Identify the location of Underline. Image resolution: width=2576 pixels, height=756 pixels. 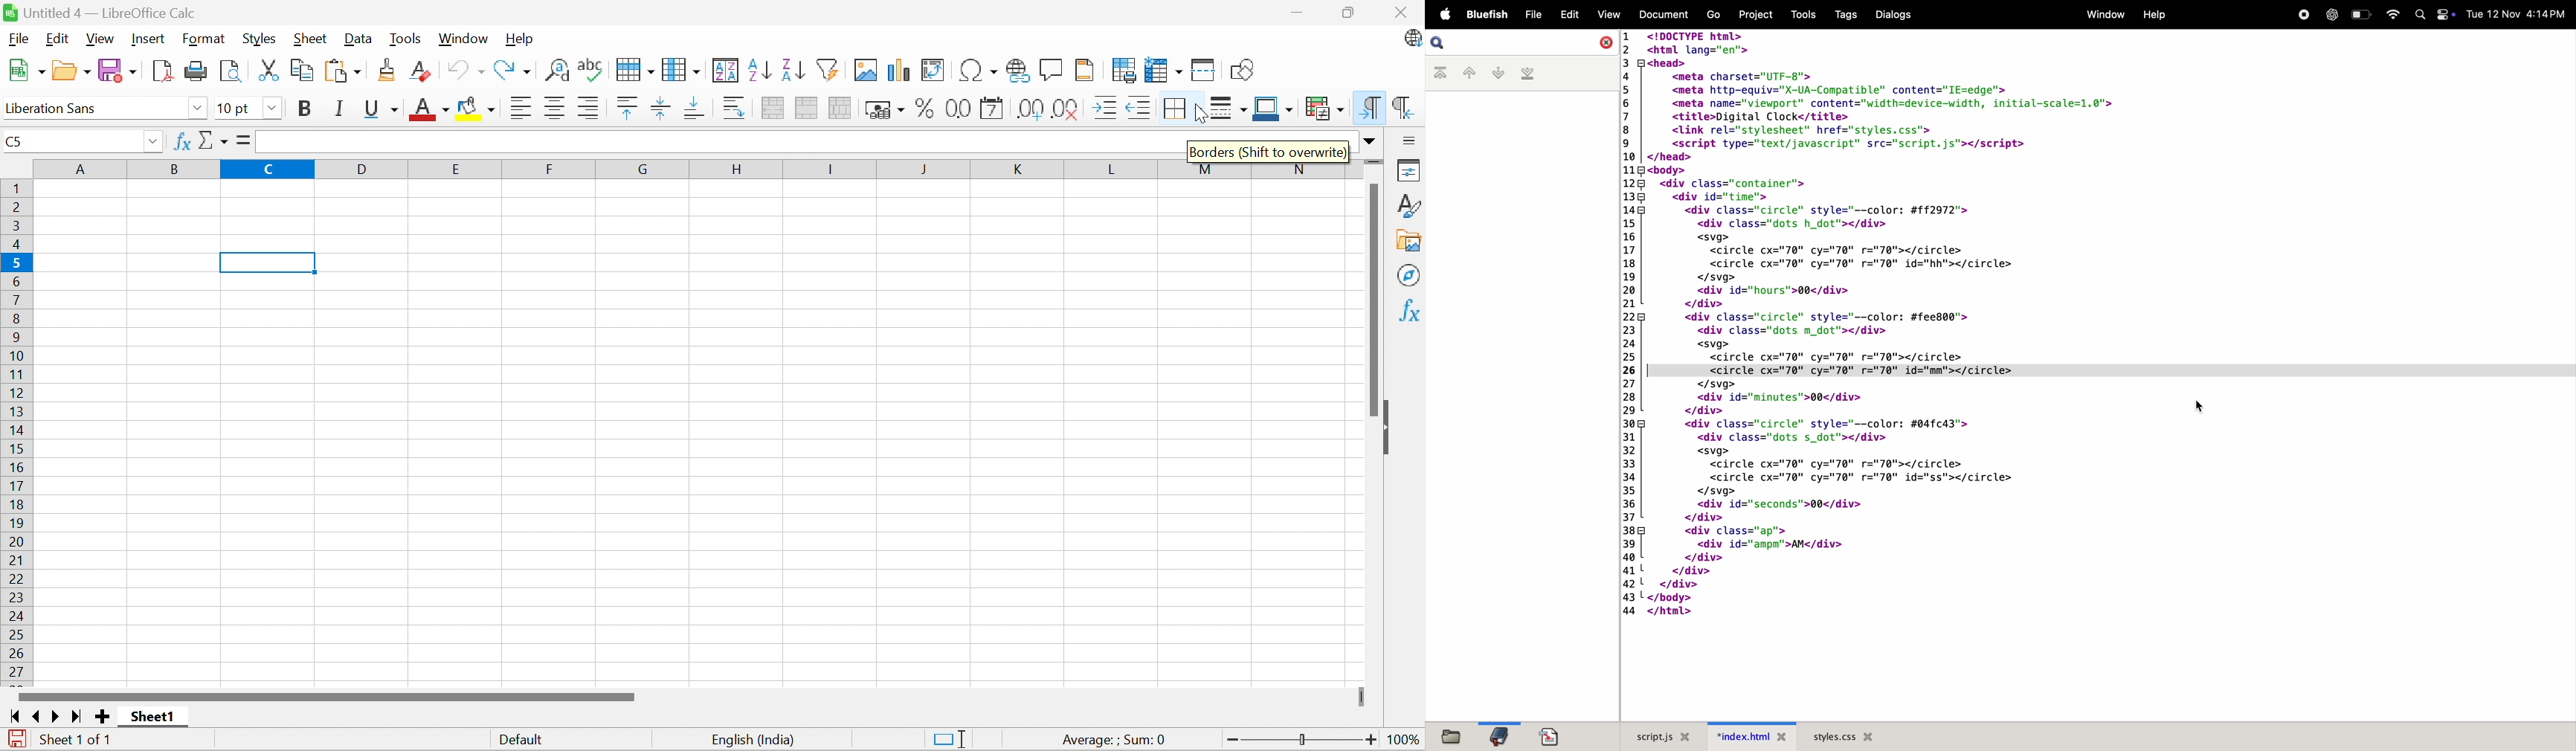
(381, 110).